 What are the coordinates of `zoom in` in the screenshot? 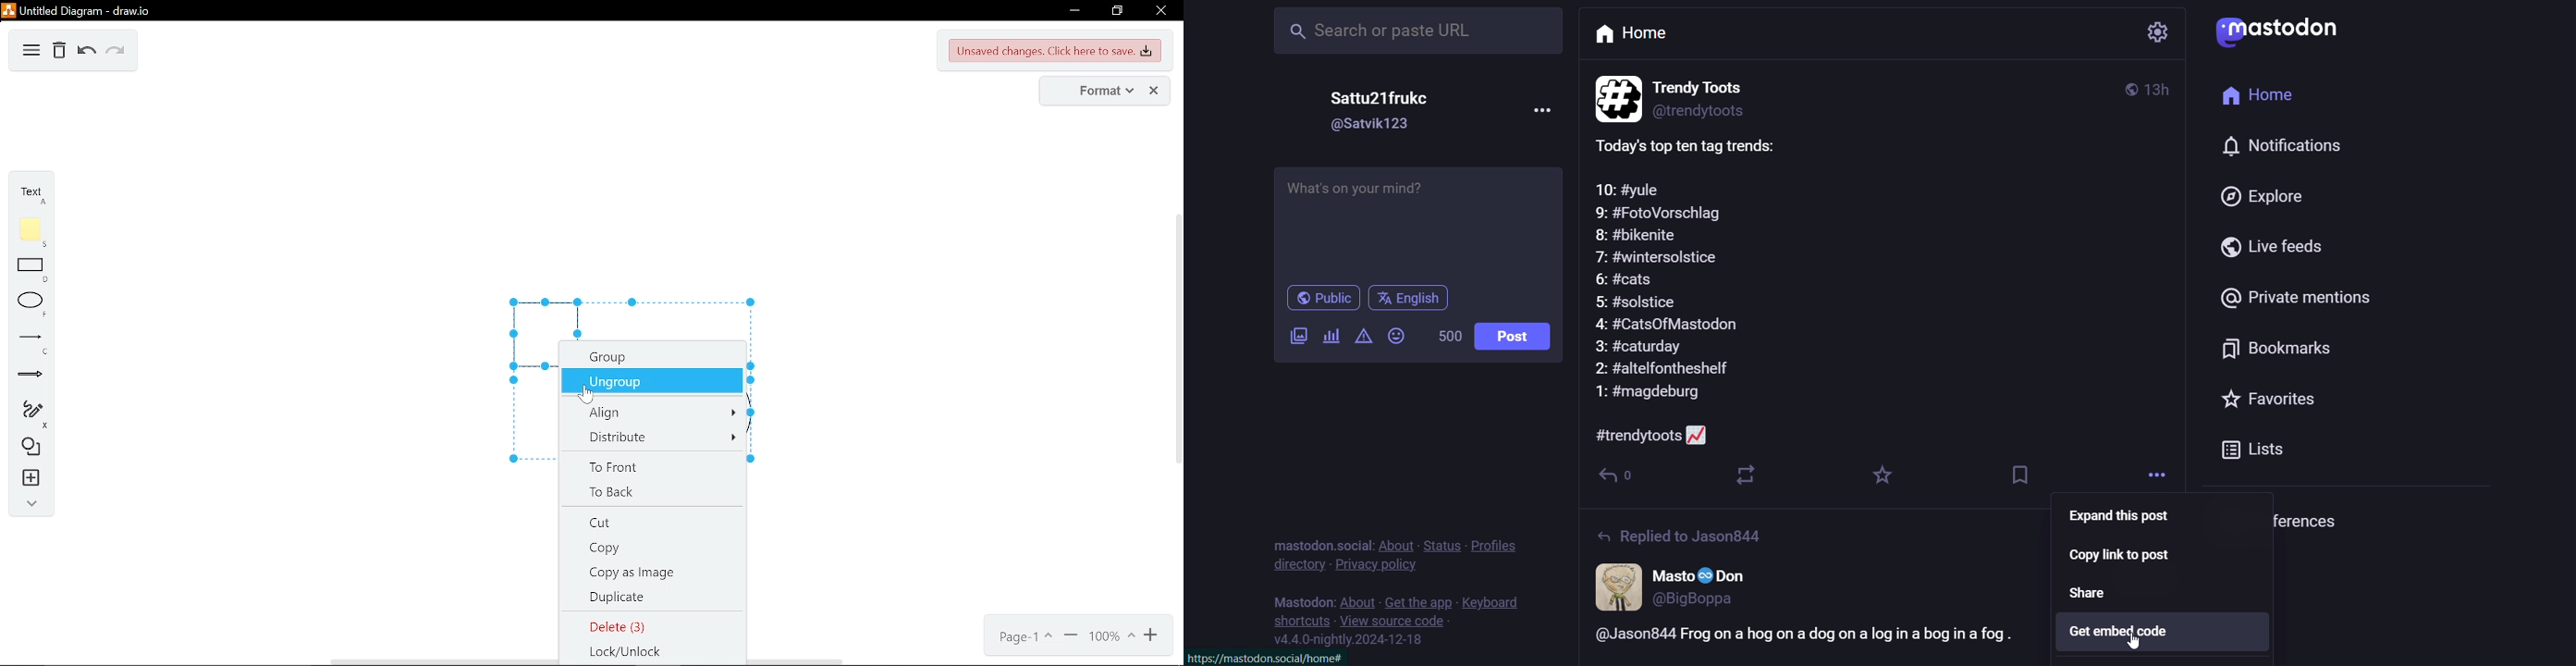 It's located at (1152, 637).